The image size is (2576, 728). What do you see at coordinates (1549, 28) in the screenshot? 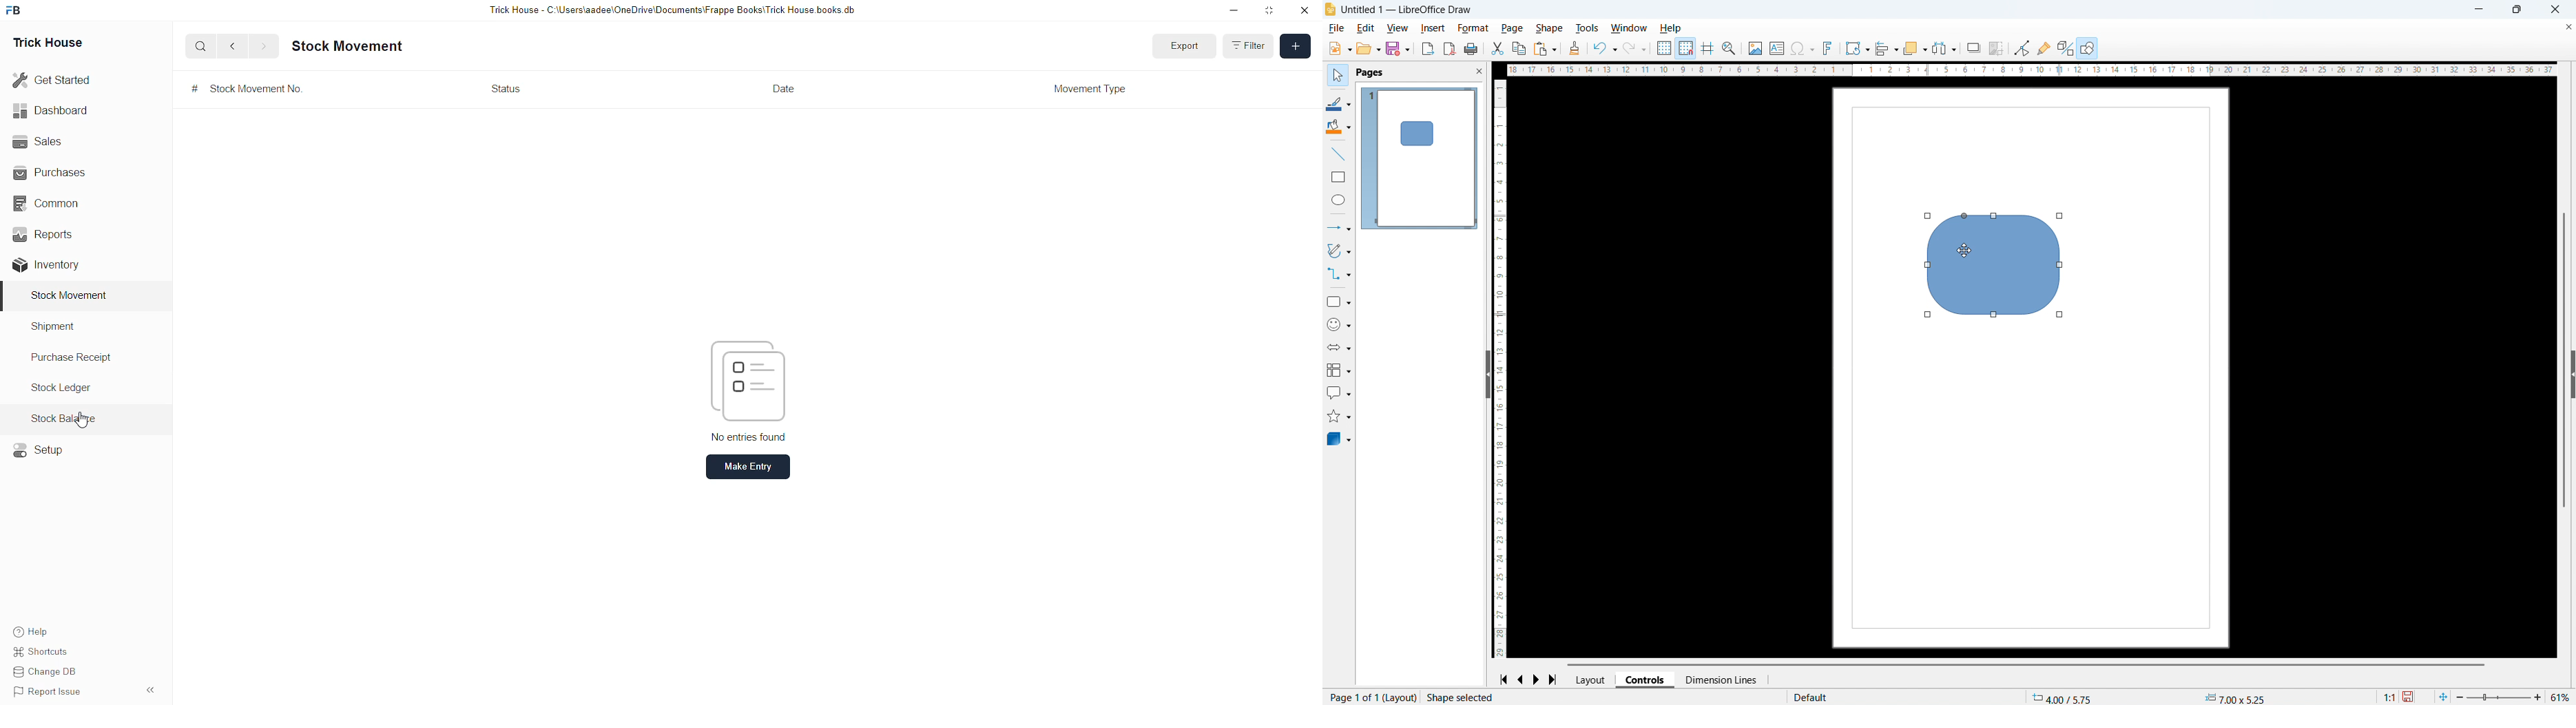
I see `shape ` at bounding box center [1549, 28].